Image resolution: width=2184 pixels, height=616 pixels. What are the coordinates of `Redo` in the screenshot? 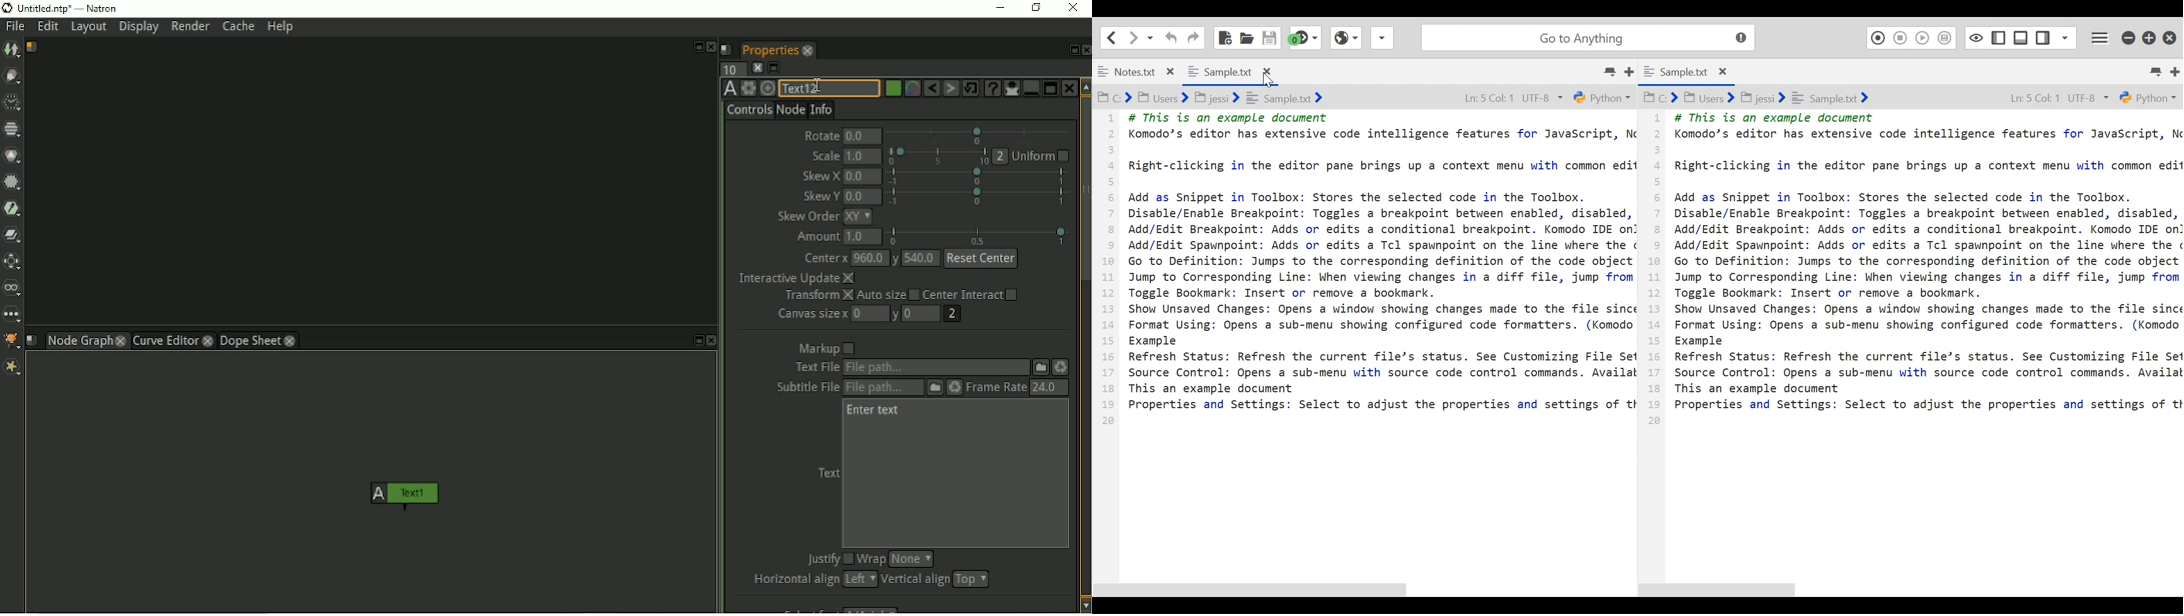 It's located at (1193, 37).